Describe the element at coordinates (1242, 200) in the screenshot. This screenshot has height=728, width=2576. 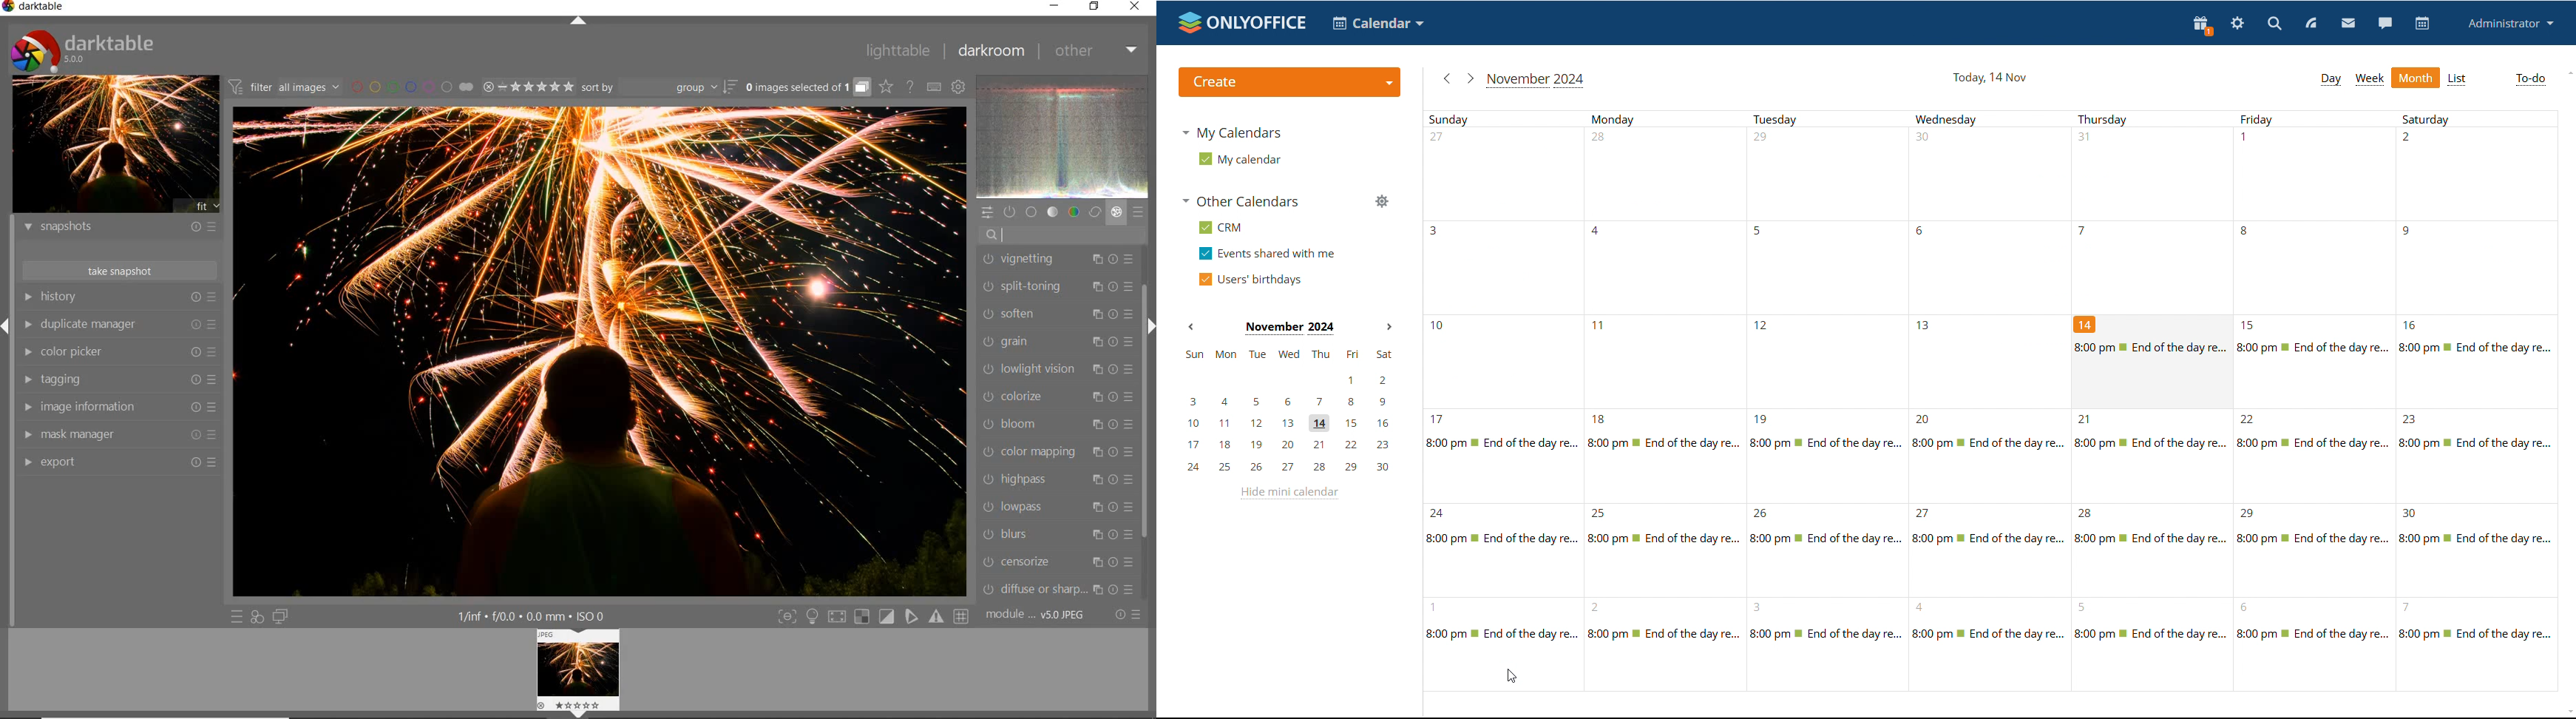
I see `other calendars` at that location.